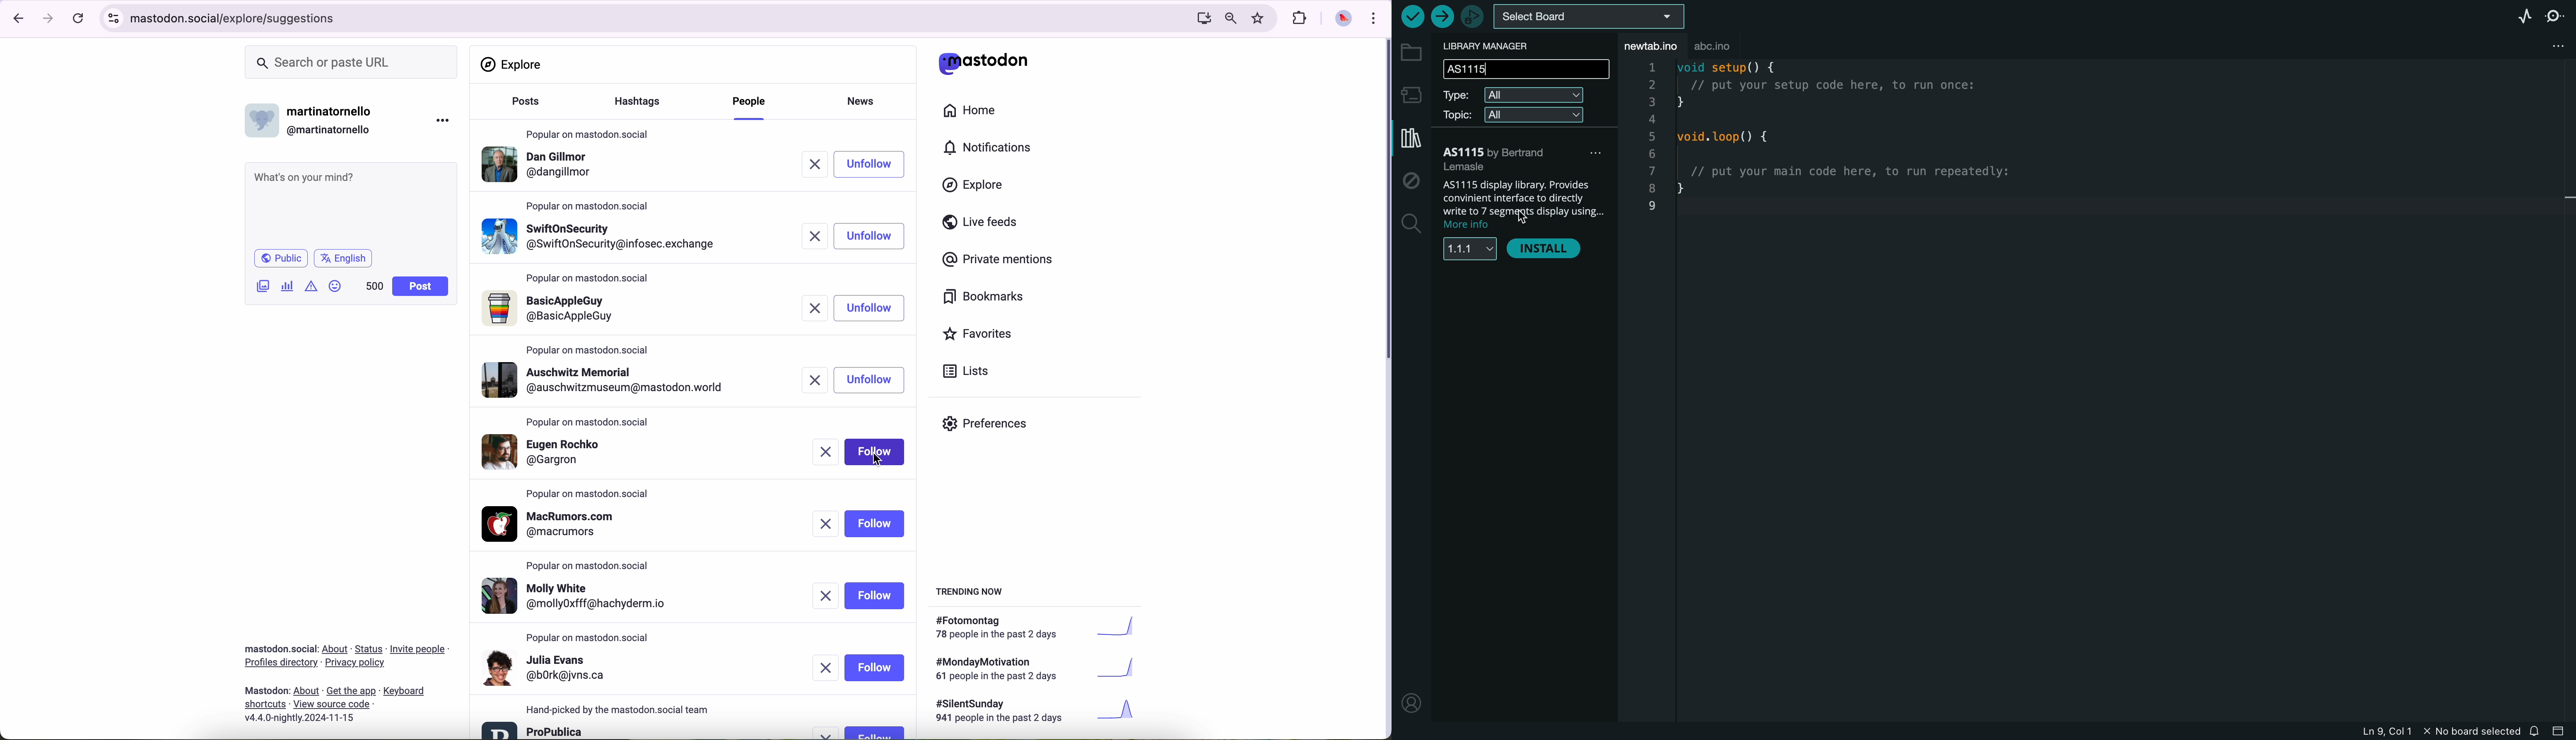  Describe the element at coordinates (263, 286) in the screenshot. I see `attach image` at that location.